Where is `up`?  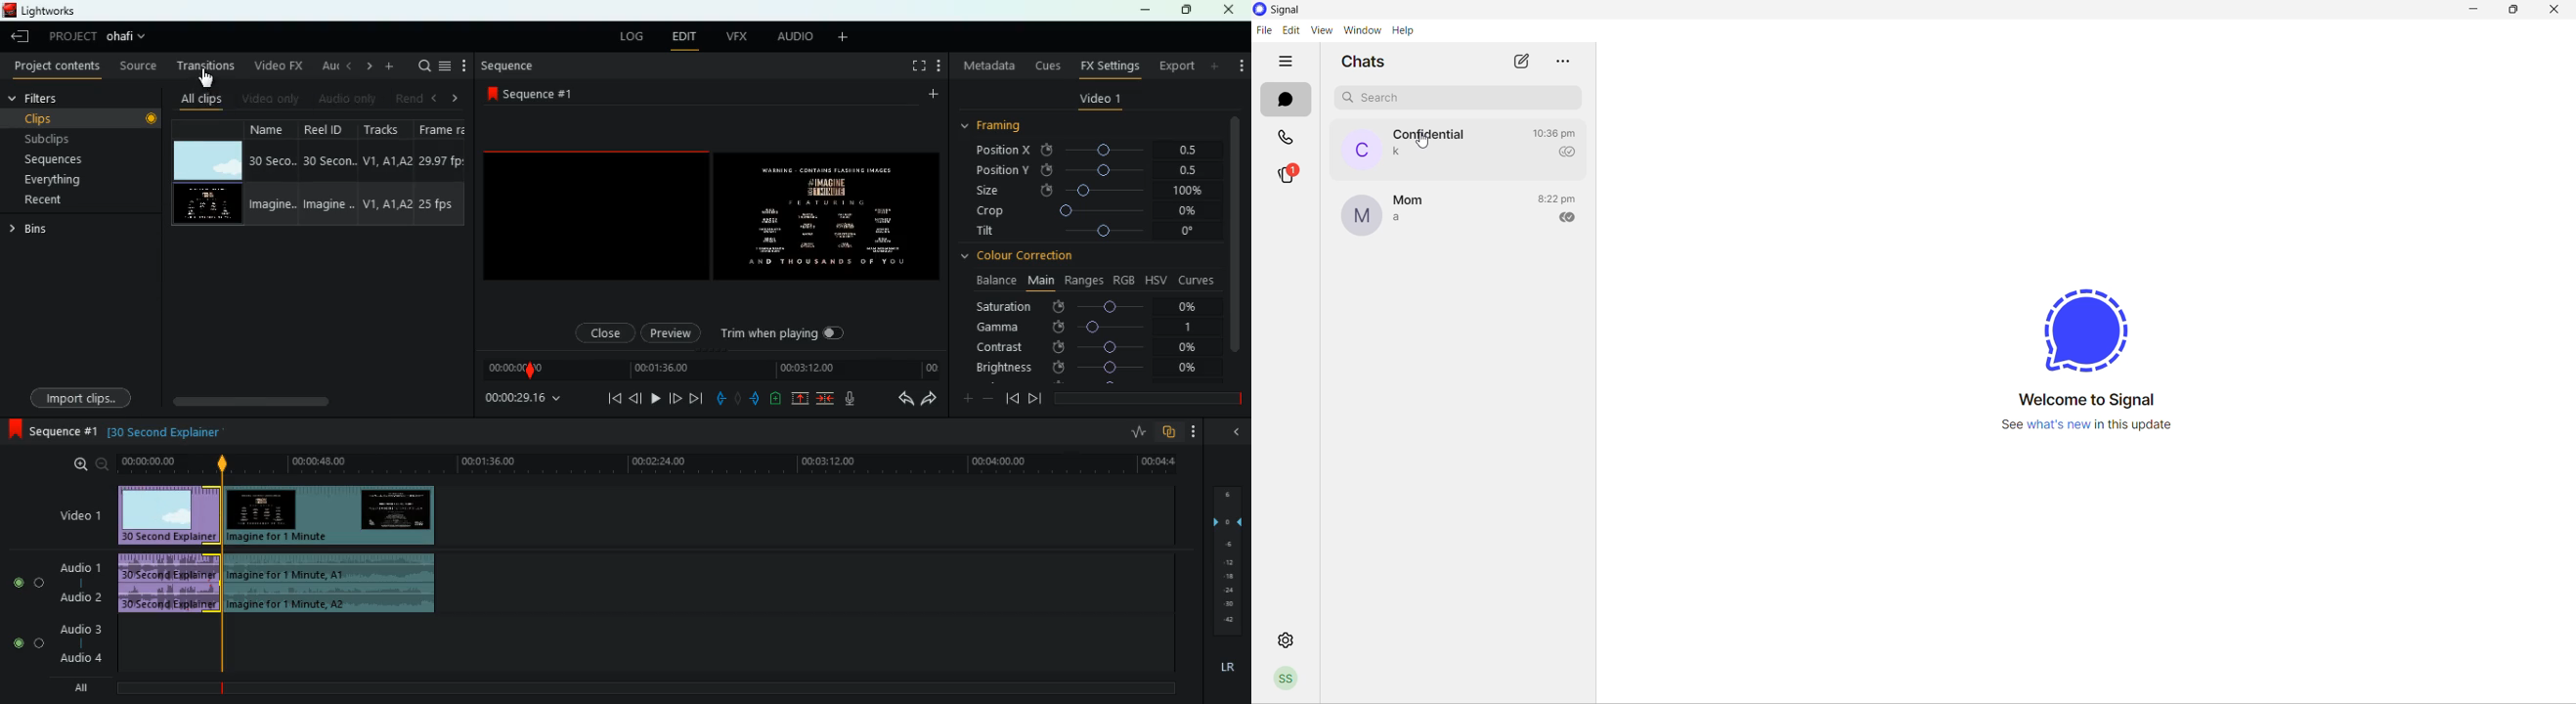
up is located at coordinates (801, 400).